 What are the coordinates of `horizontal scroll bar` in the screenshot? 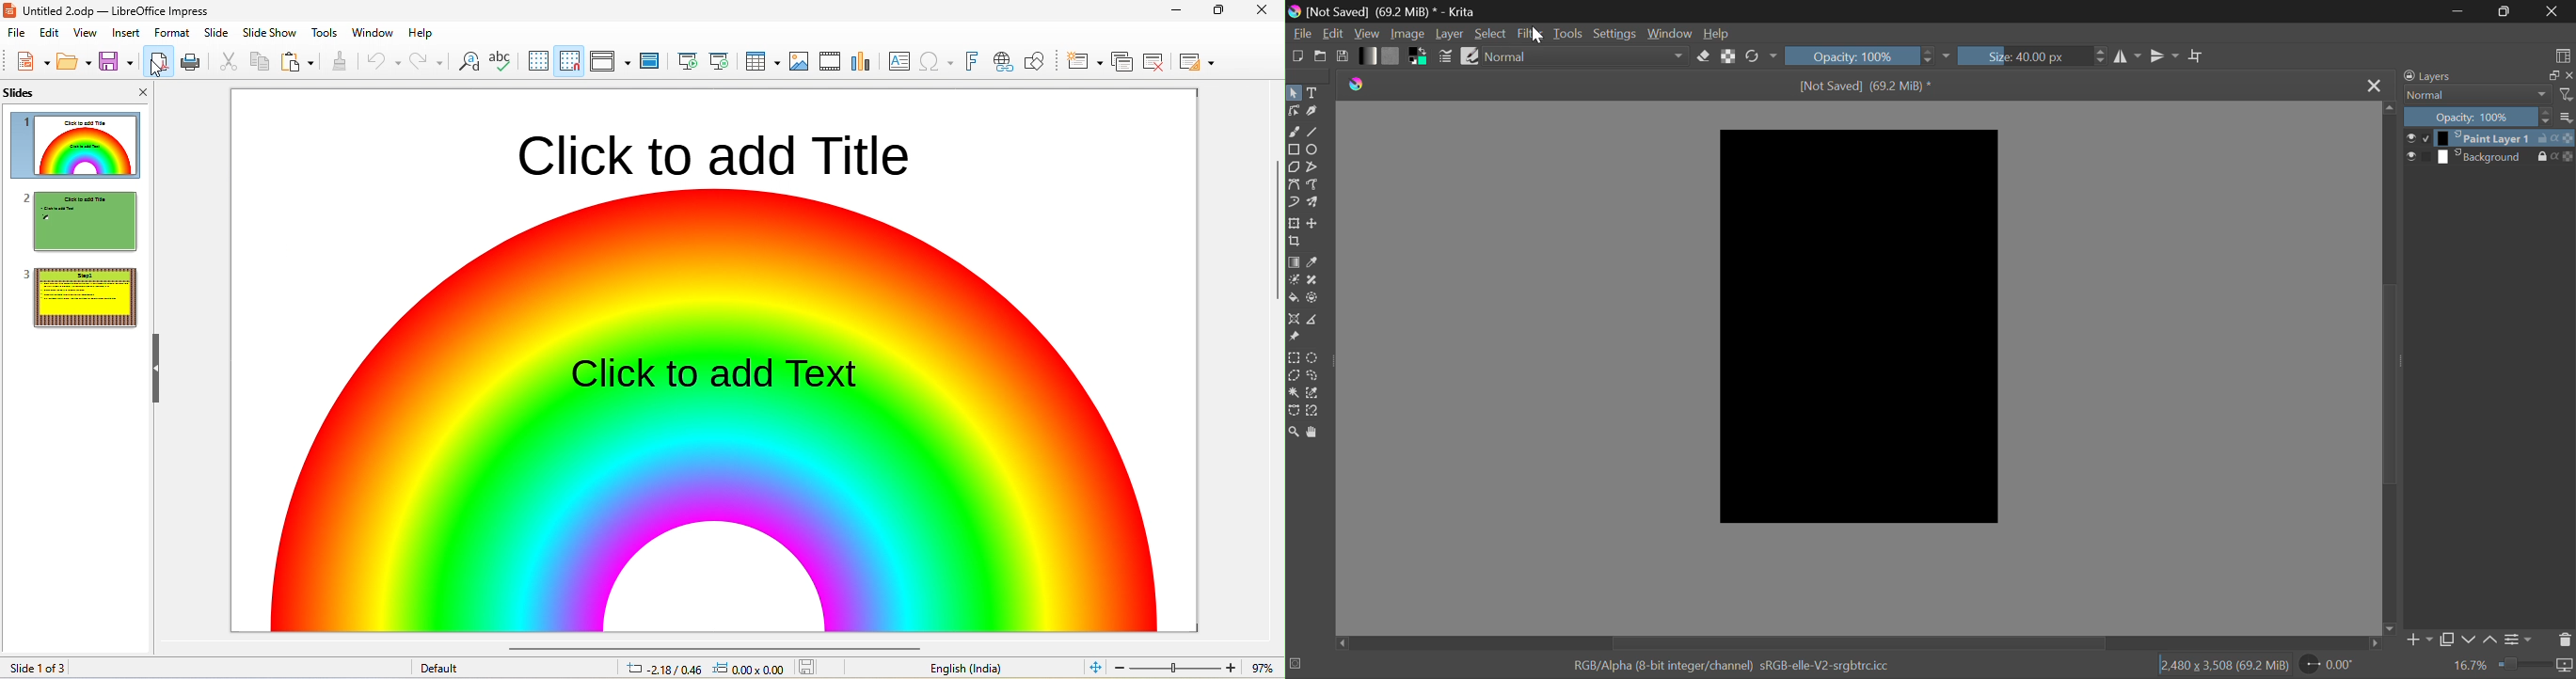 It's located at (706, 645).